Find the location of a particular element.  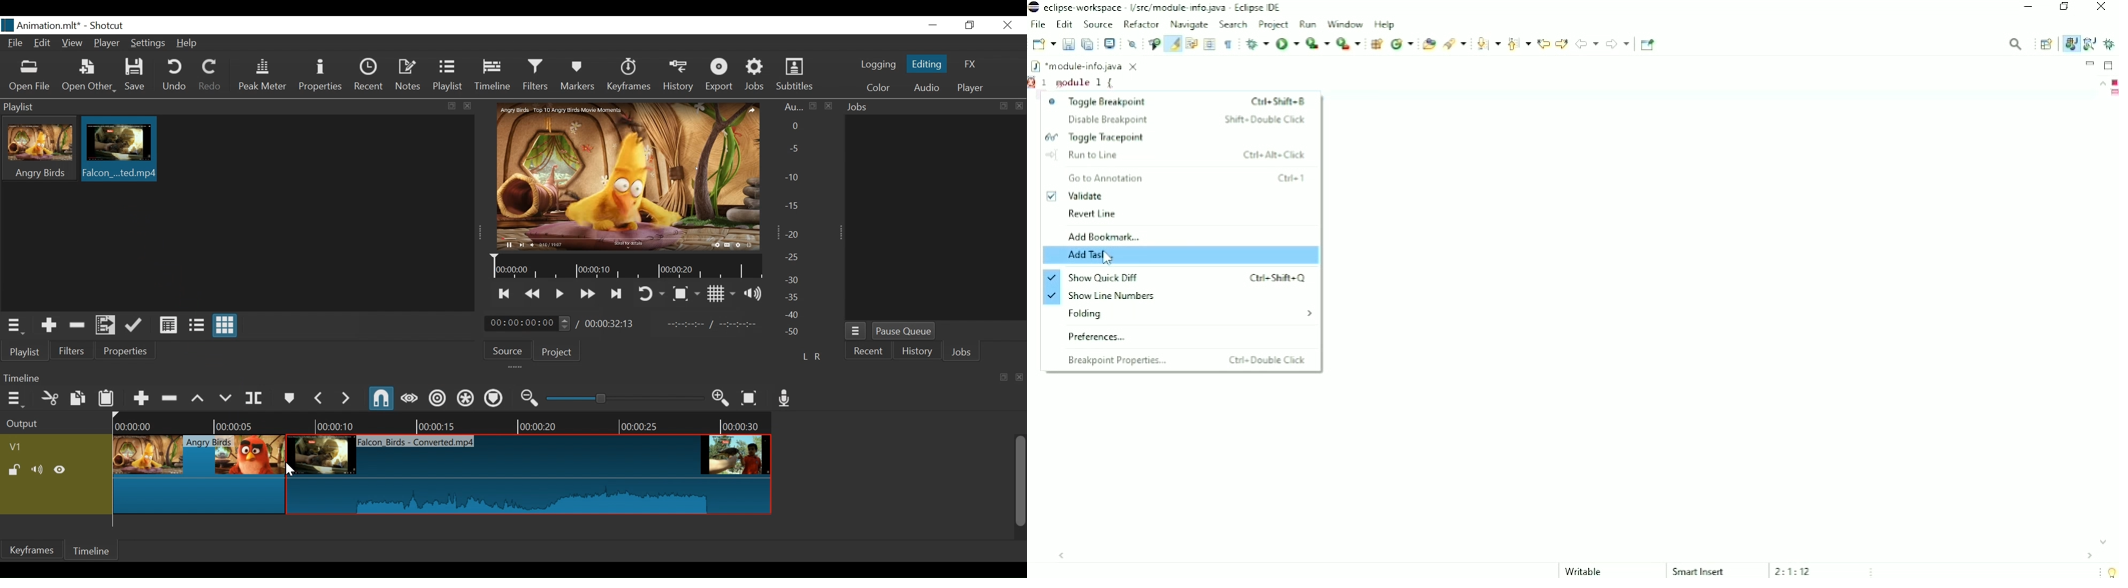

Mute is located at coordinates (38, 470).